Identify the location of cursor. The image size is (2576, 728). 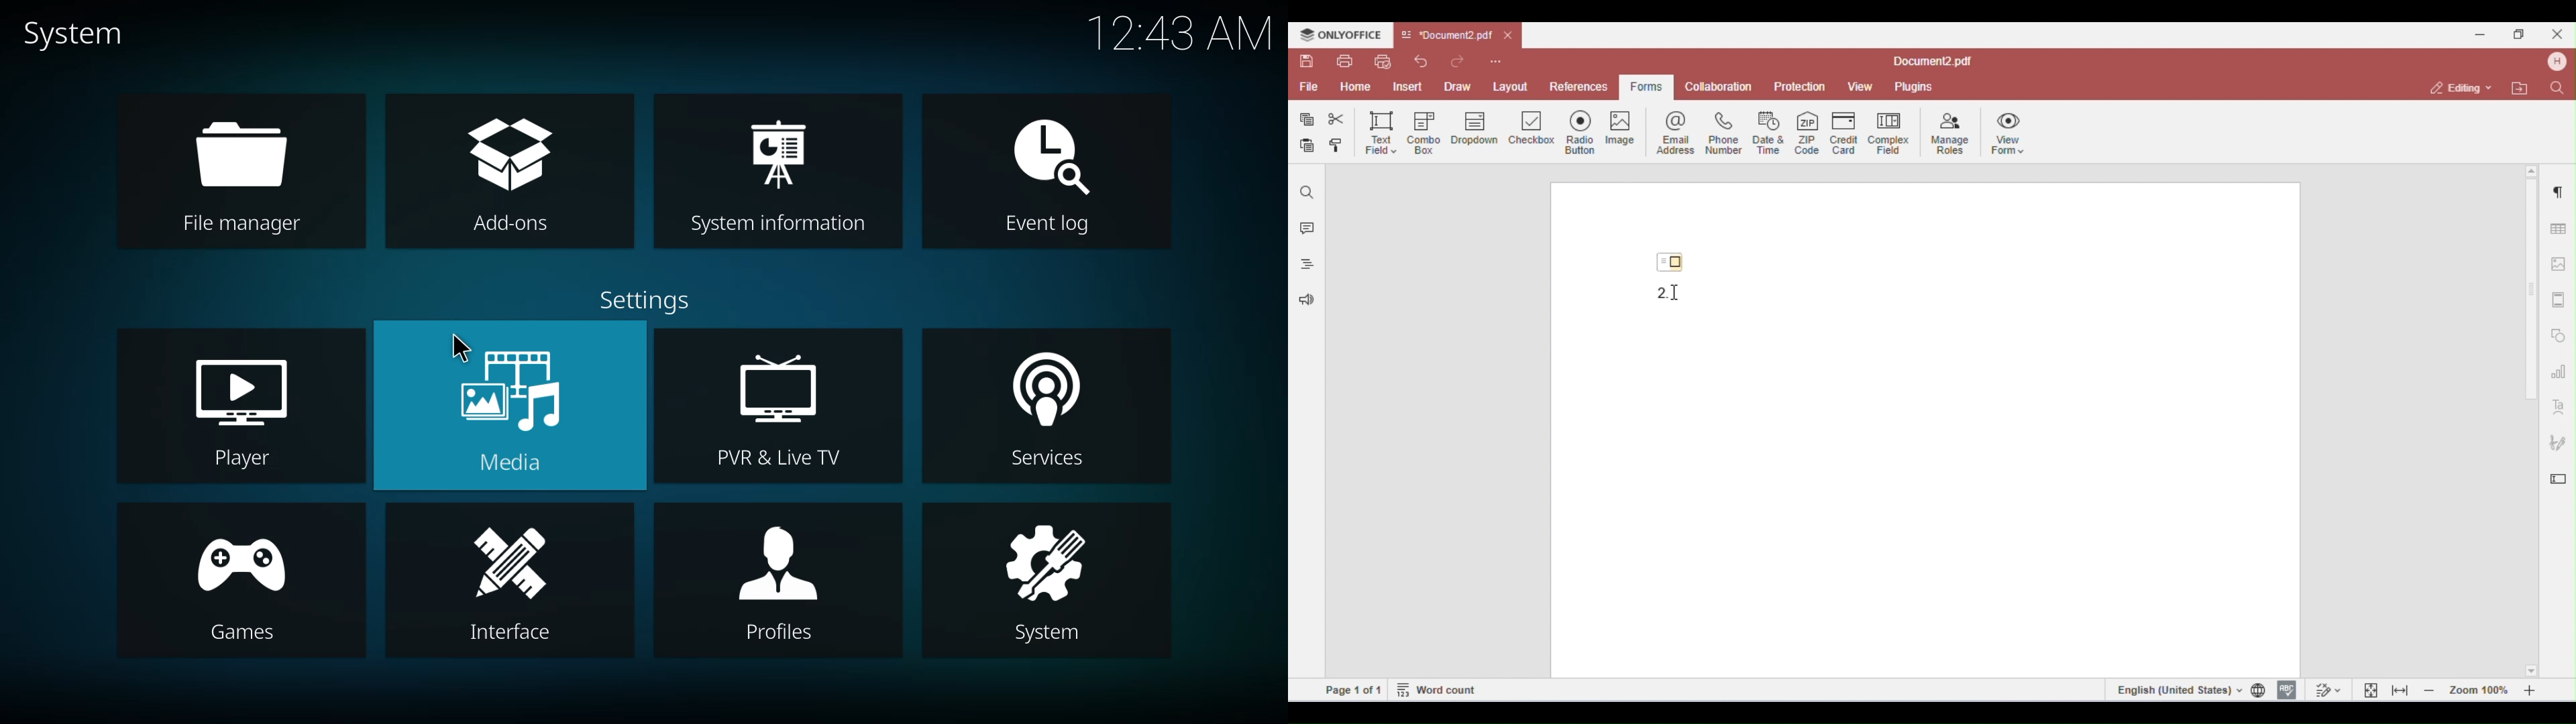
(460, 349).